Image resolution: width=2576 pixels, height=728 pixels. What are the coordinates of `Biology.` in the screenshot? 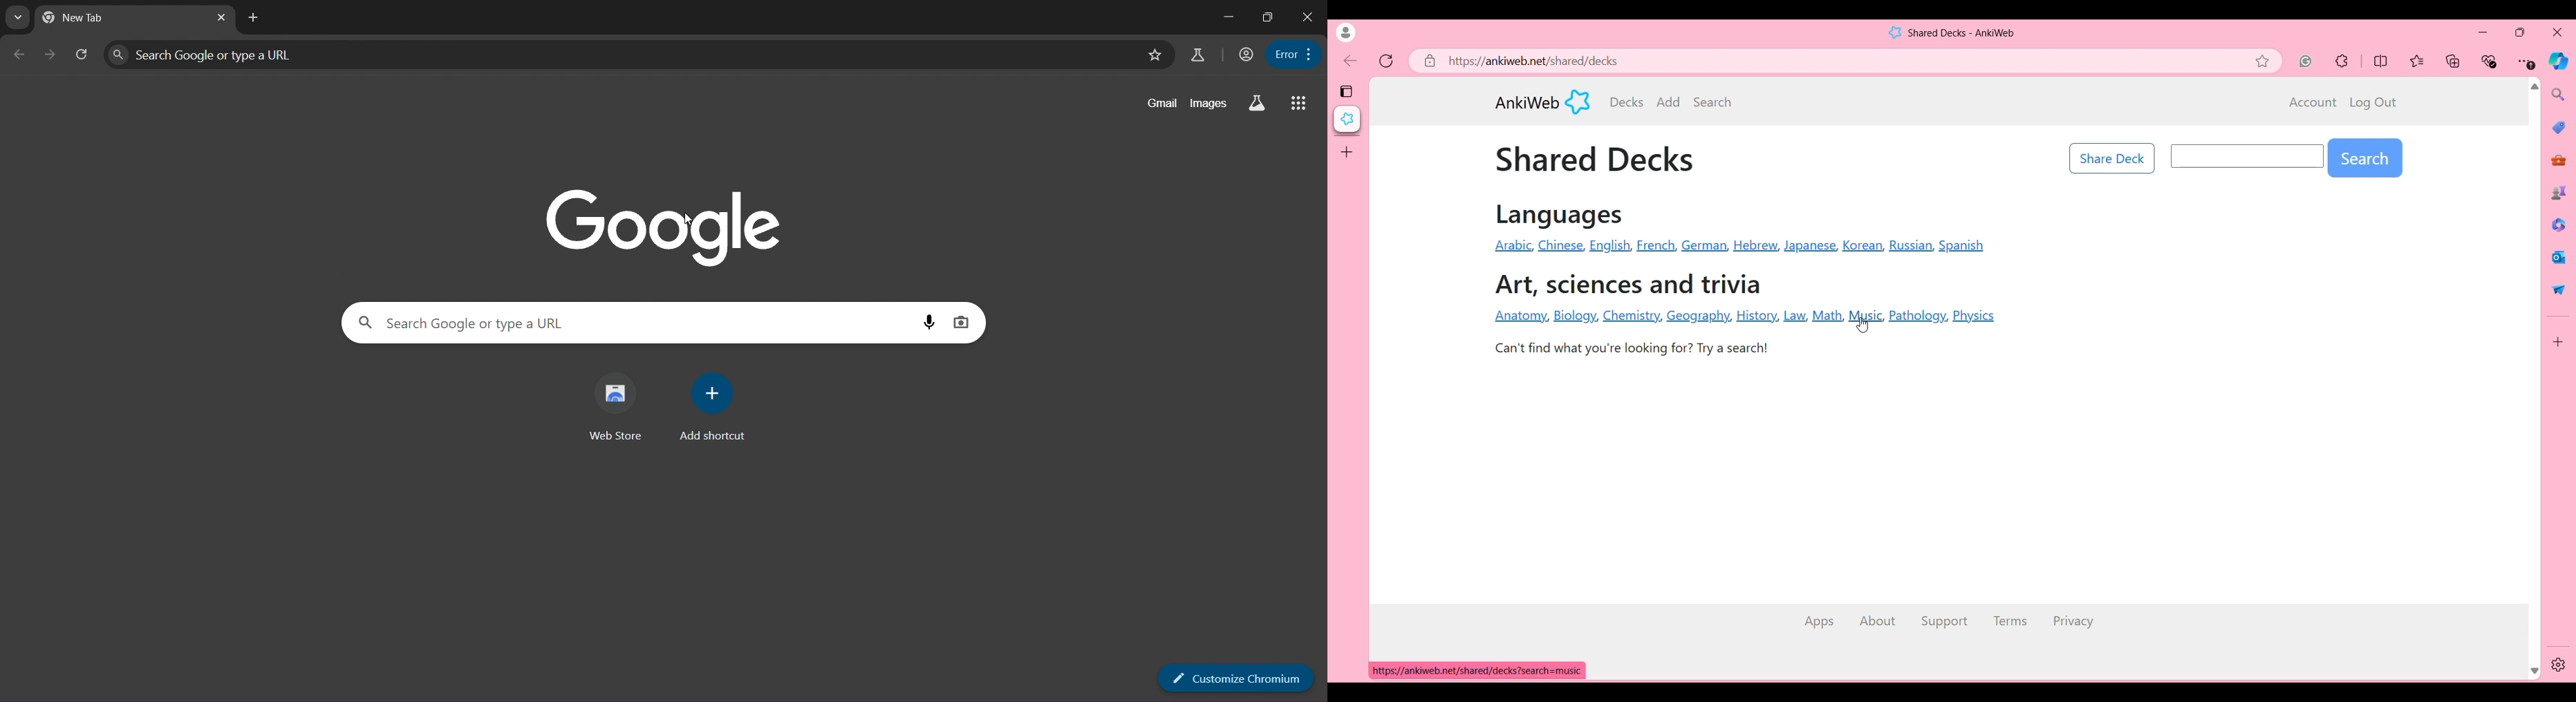 It's located at (1574, 315).